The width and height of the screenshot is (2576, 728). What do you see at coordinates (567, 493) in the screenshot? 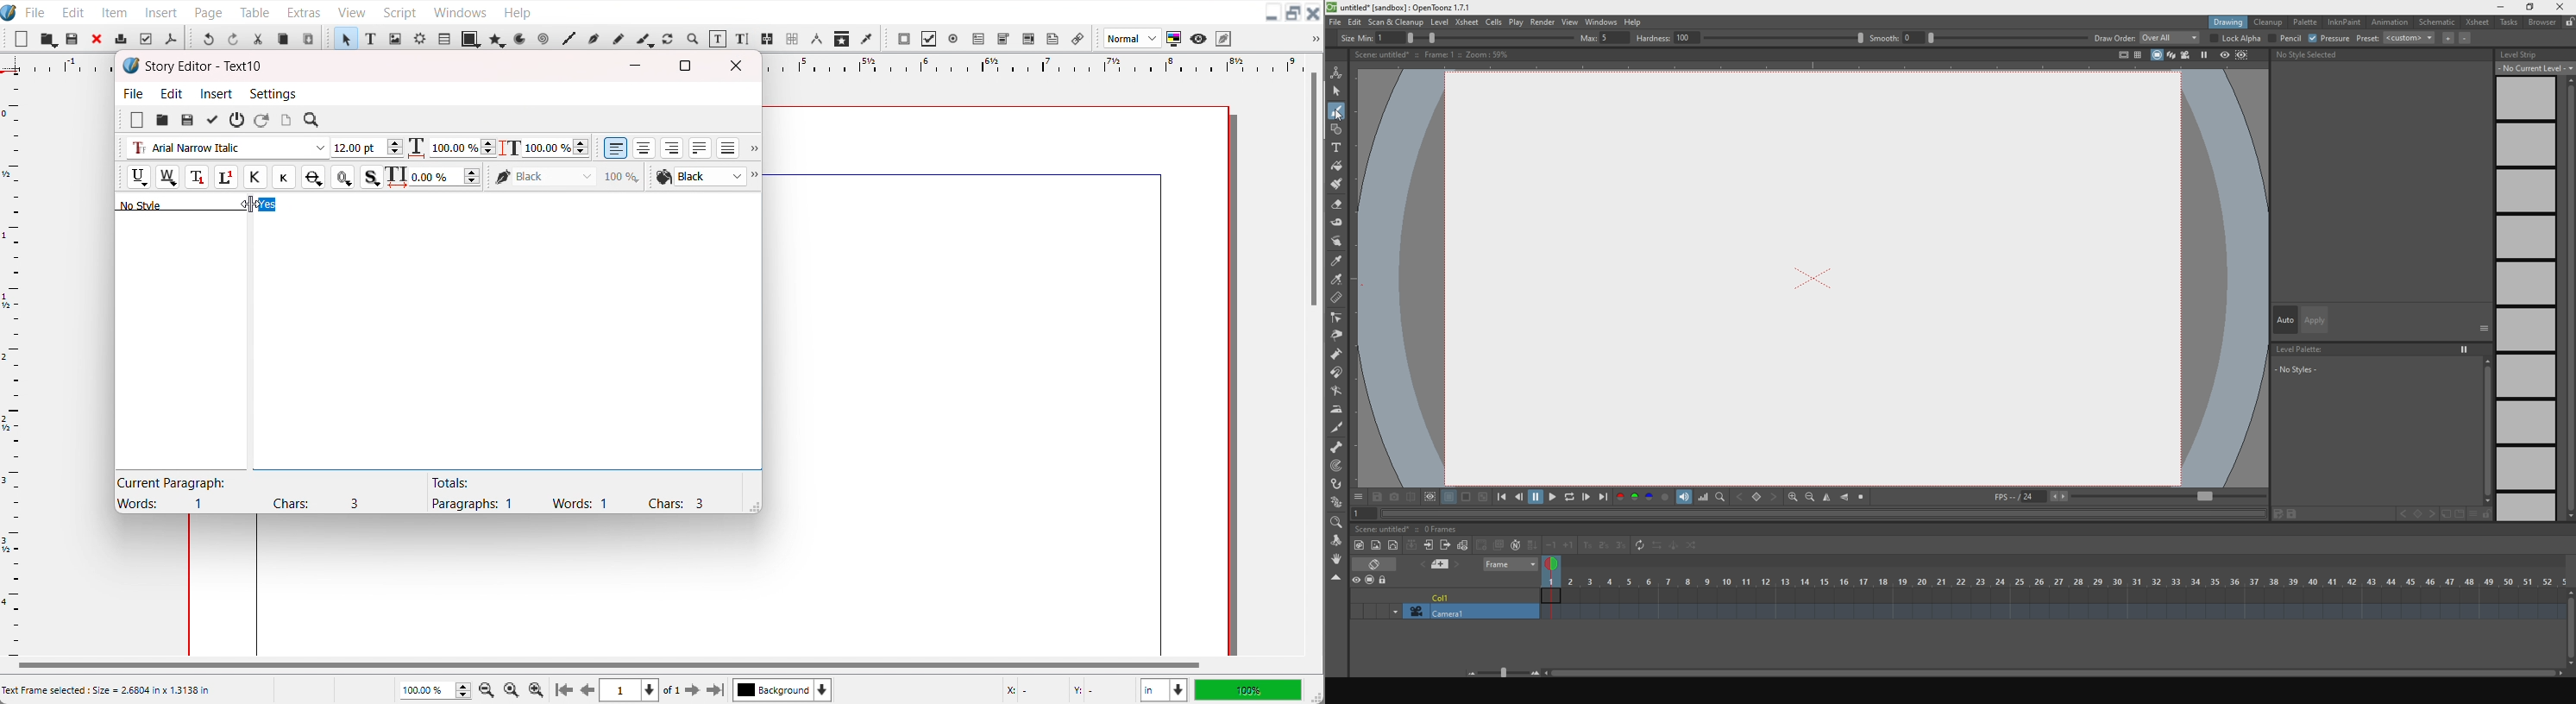
I see `Text` at bounding box center [567, 493].